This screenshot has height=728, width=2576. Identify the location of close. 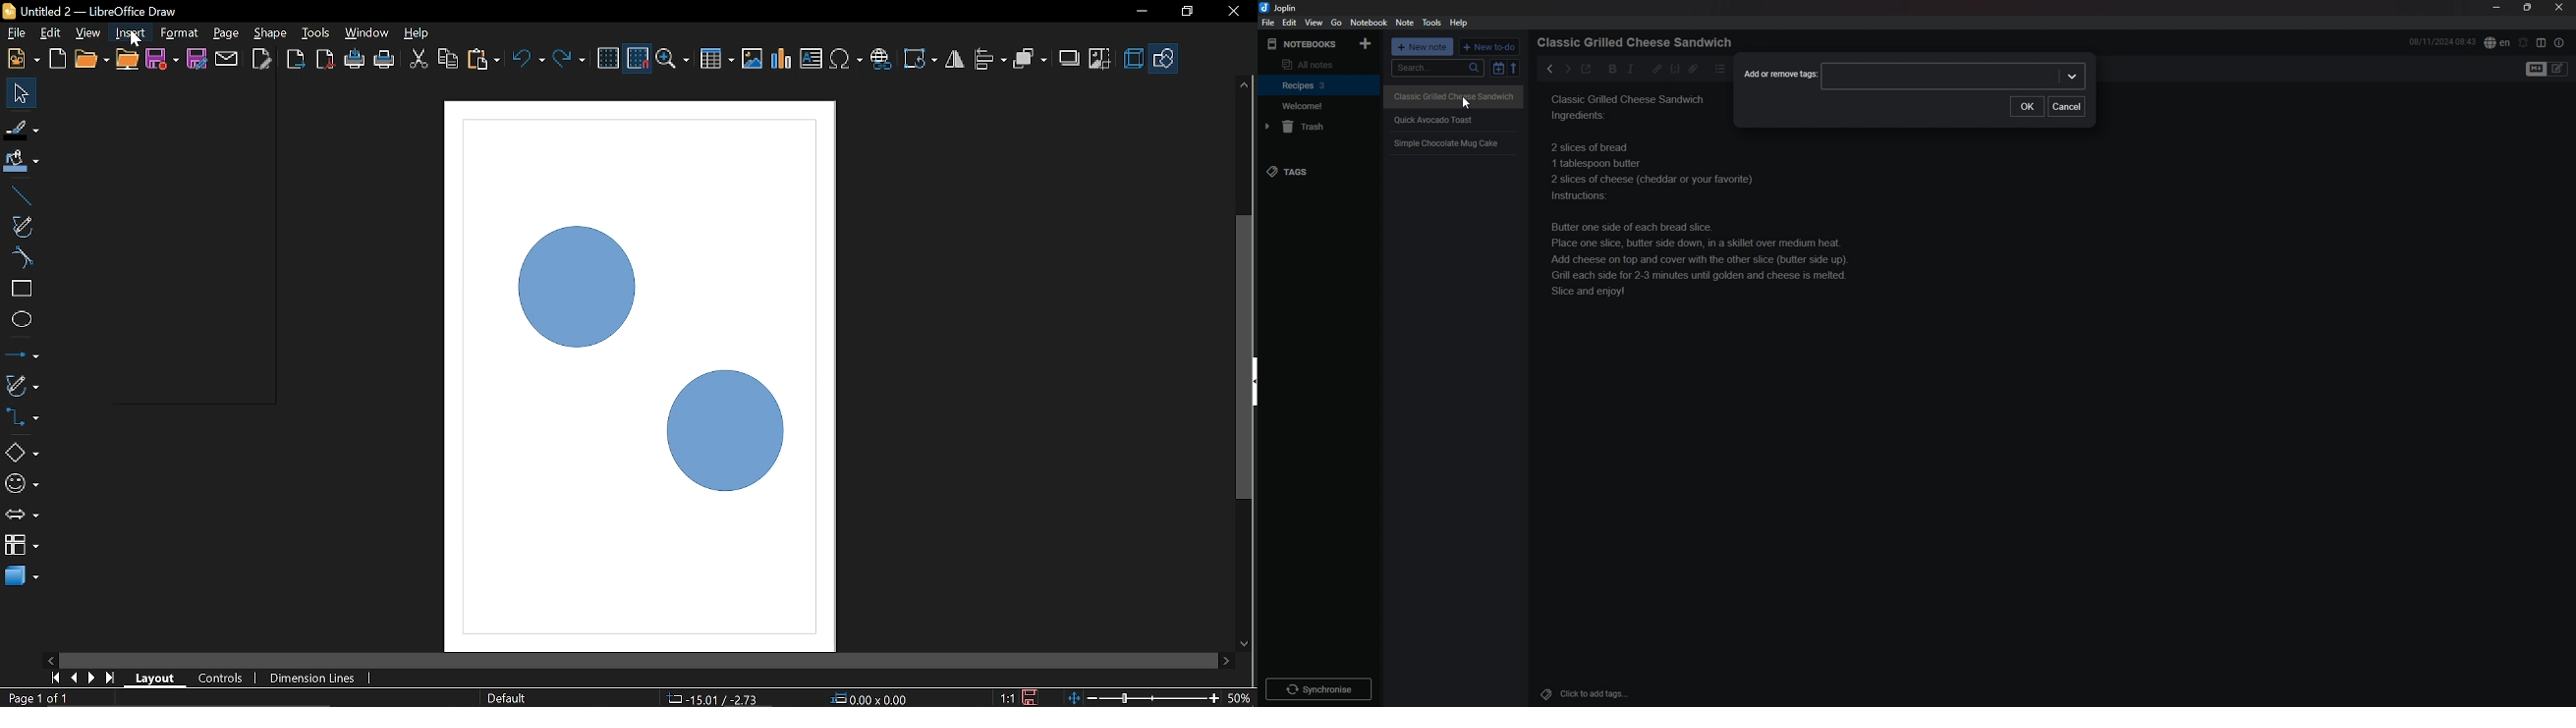
(2560, 7).